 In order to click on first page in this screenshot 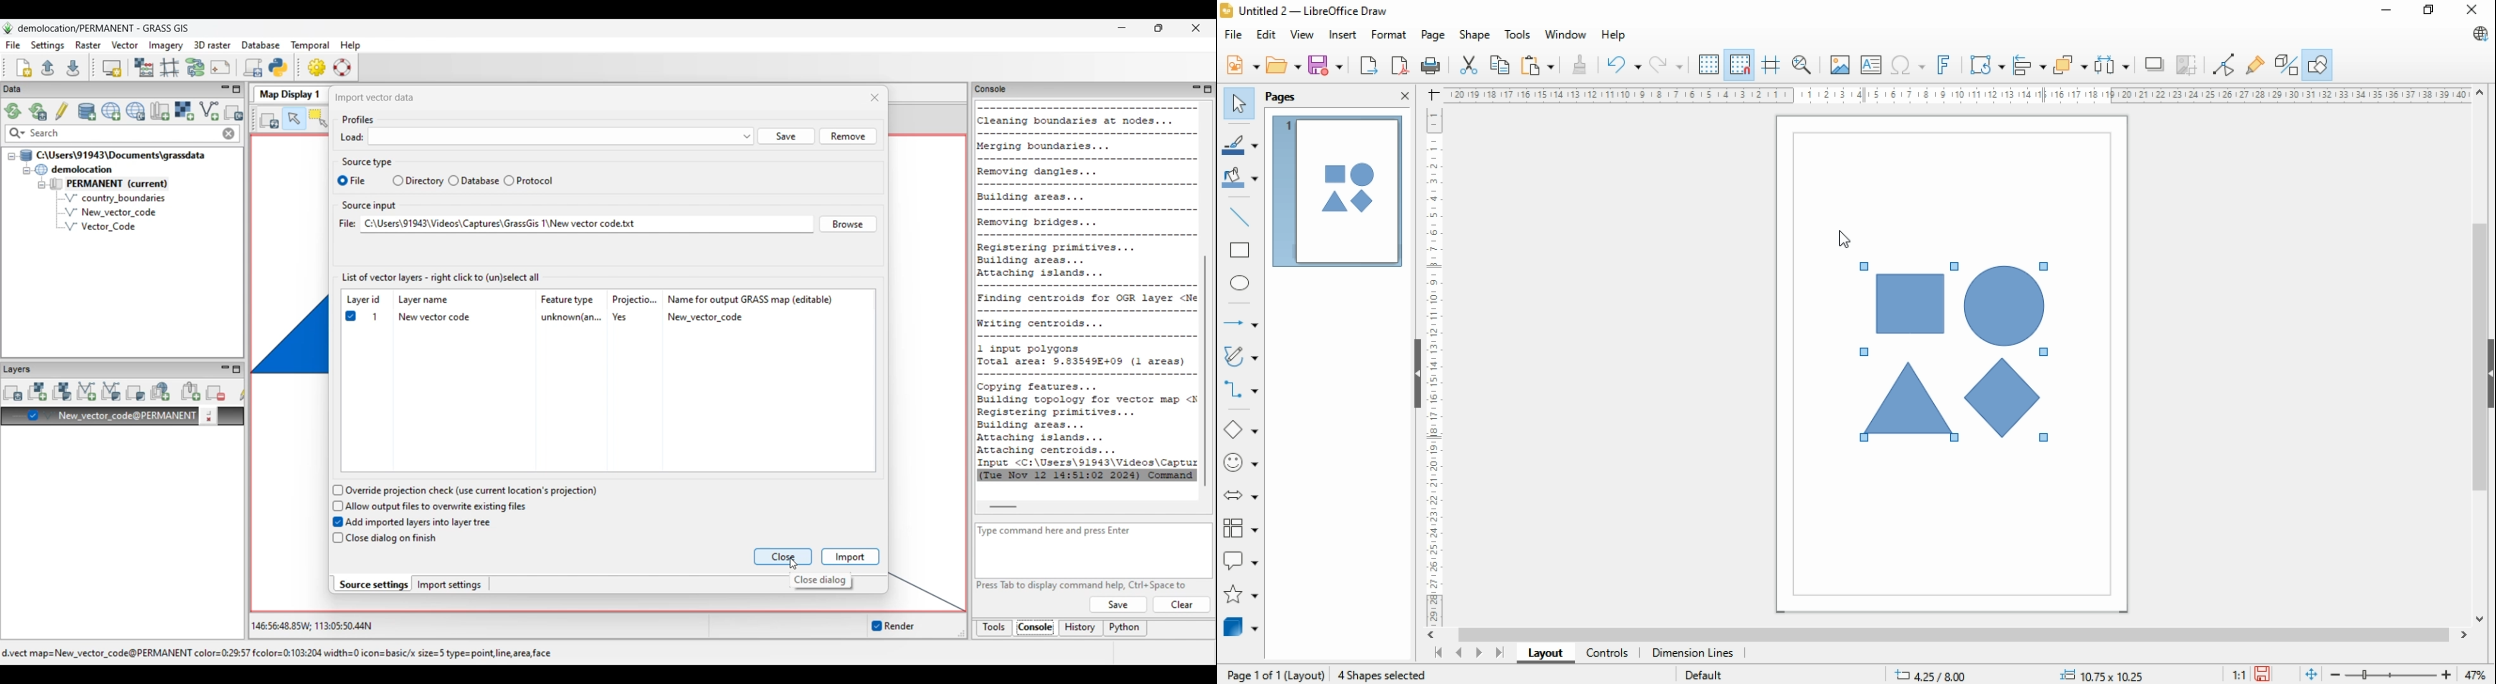, I will do `click(1436, 653)`.